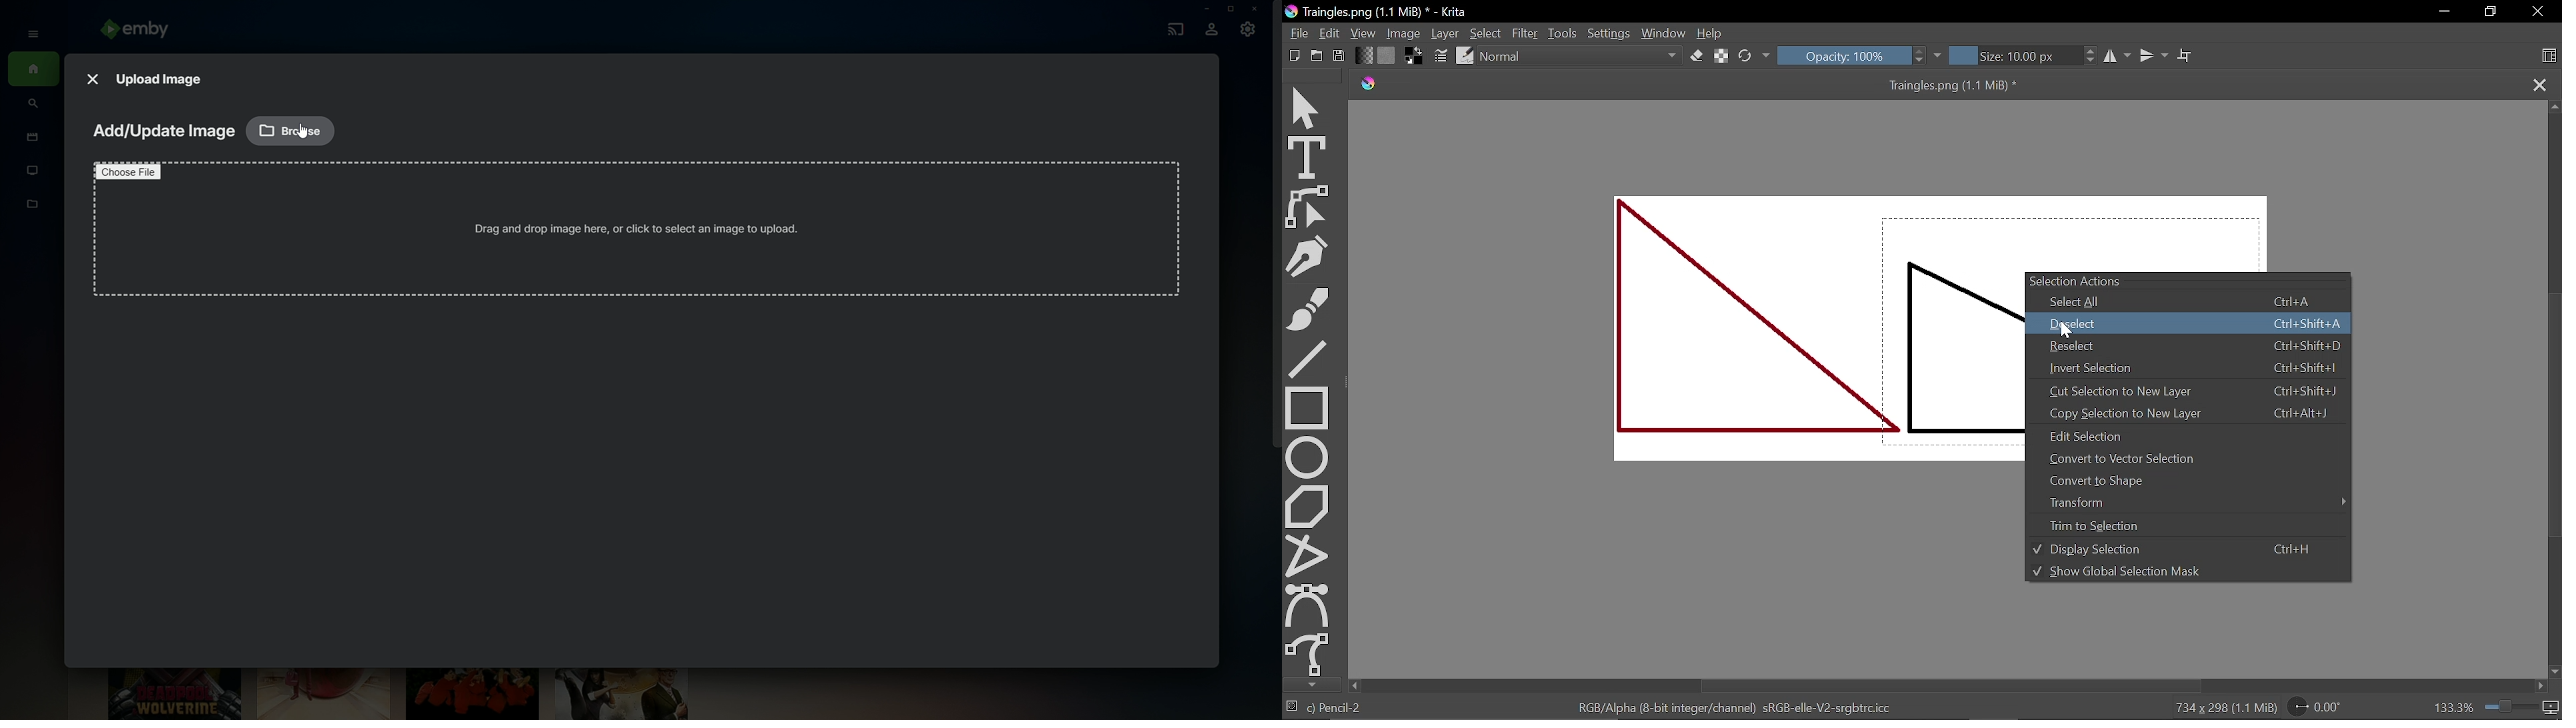 Image resolution: width=2576 pixels, height=728 pixels. I want to click on Preserve alpha, so click(1719, 54).